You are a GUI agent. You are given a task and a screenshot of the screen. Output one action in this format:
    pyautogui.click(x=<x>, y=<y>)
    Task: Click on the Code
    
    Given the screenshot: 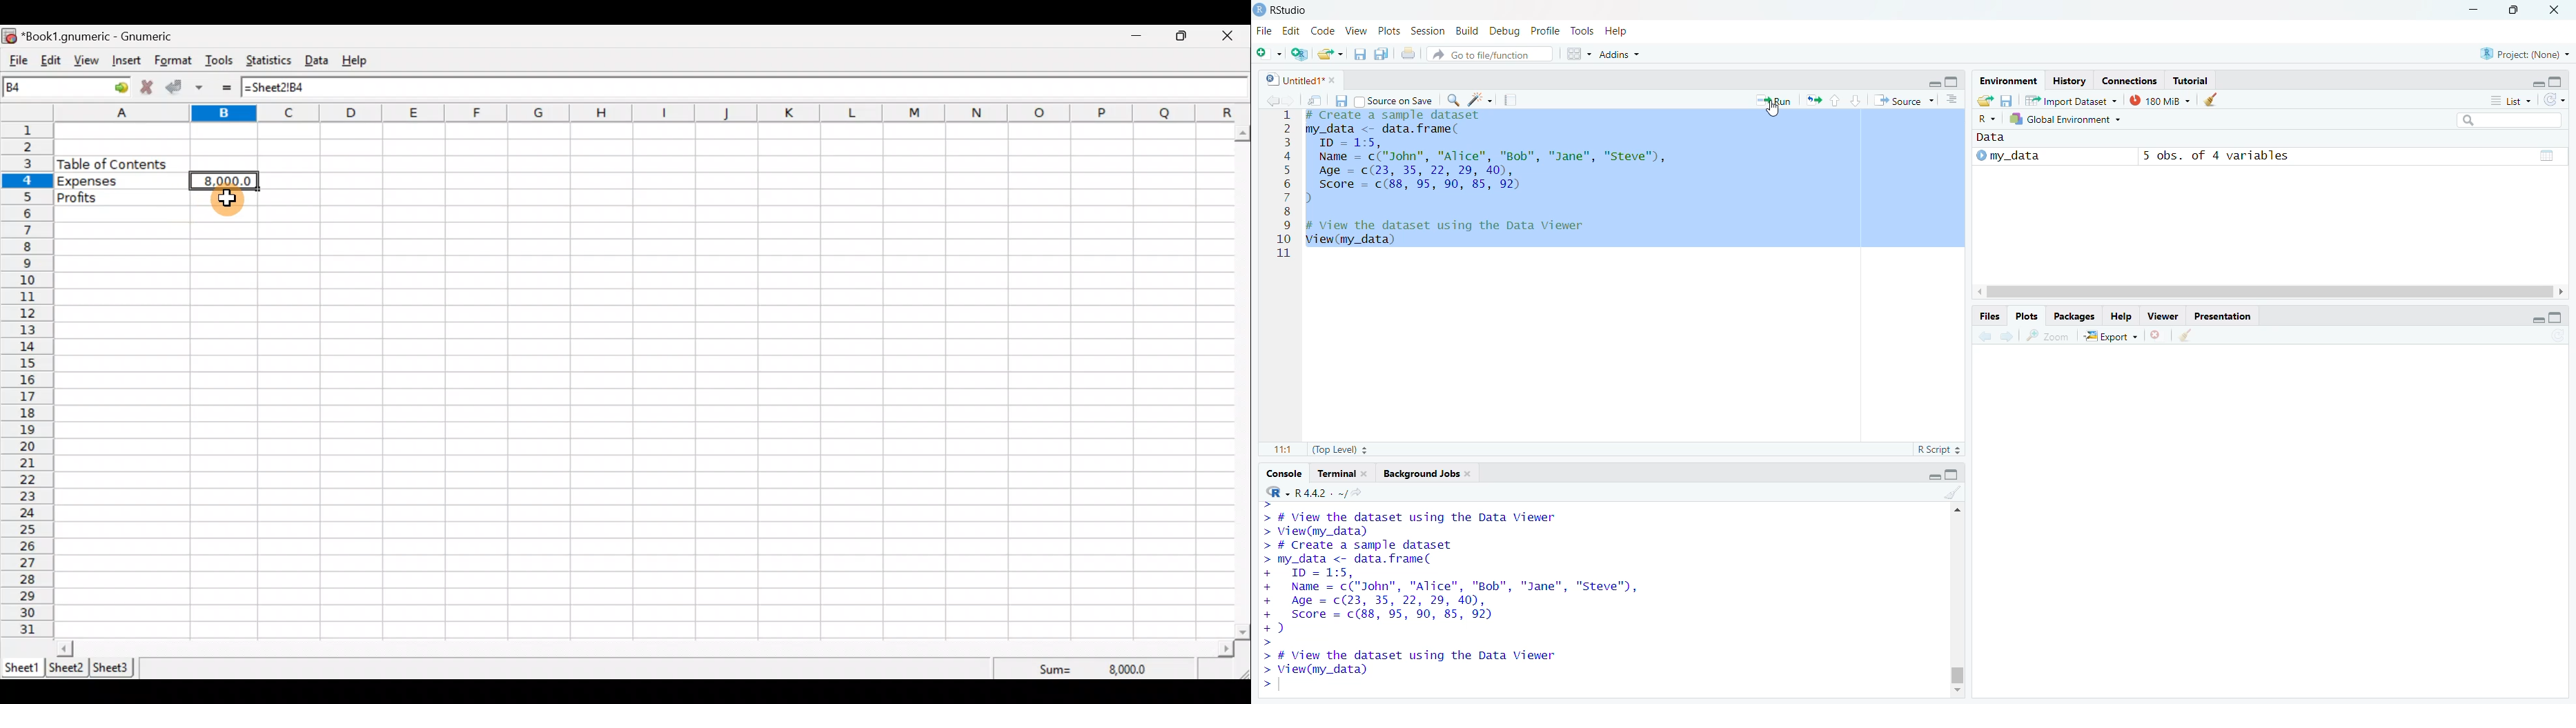 What is the action you would take?
    pyautogui.click(x=1326, y=32)
    